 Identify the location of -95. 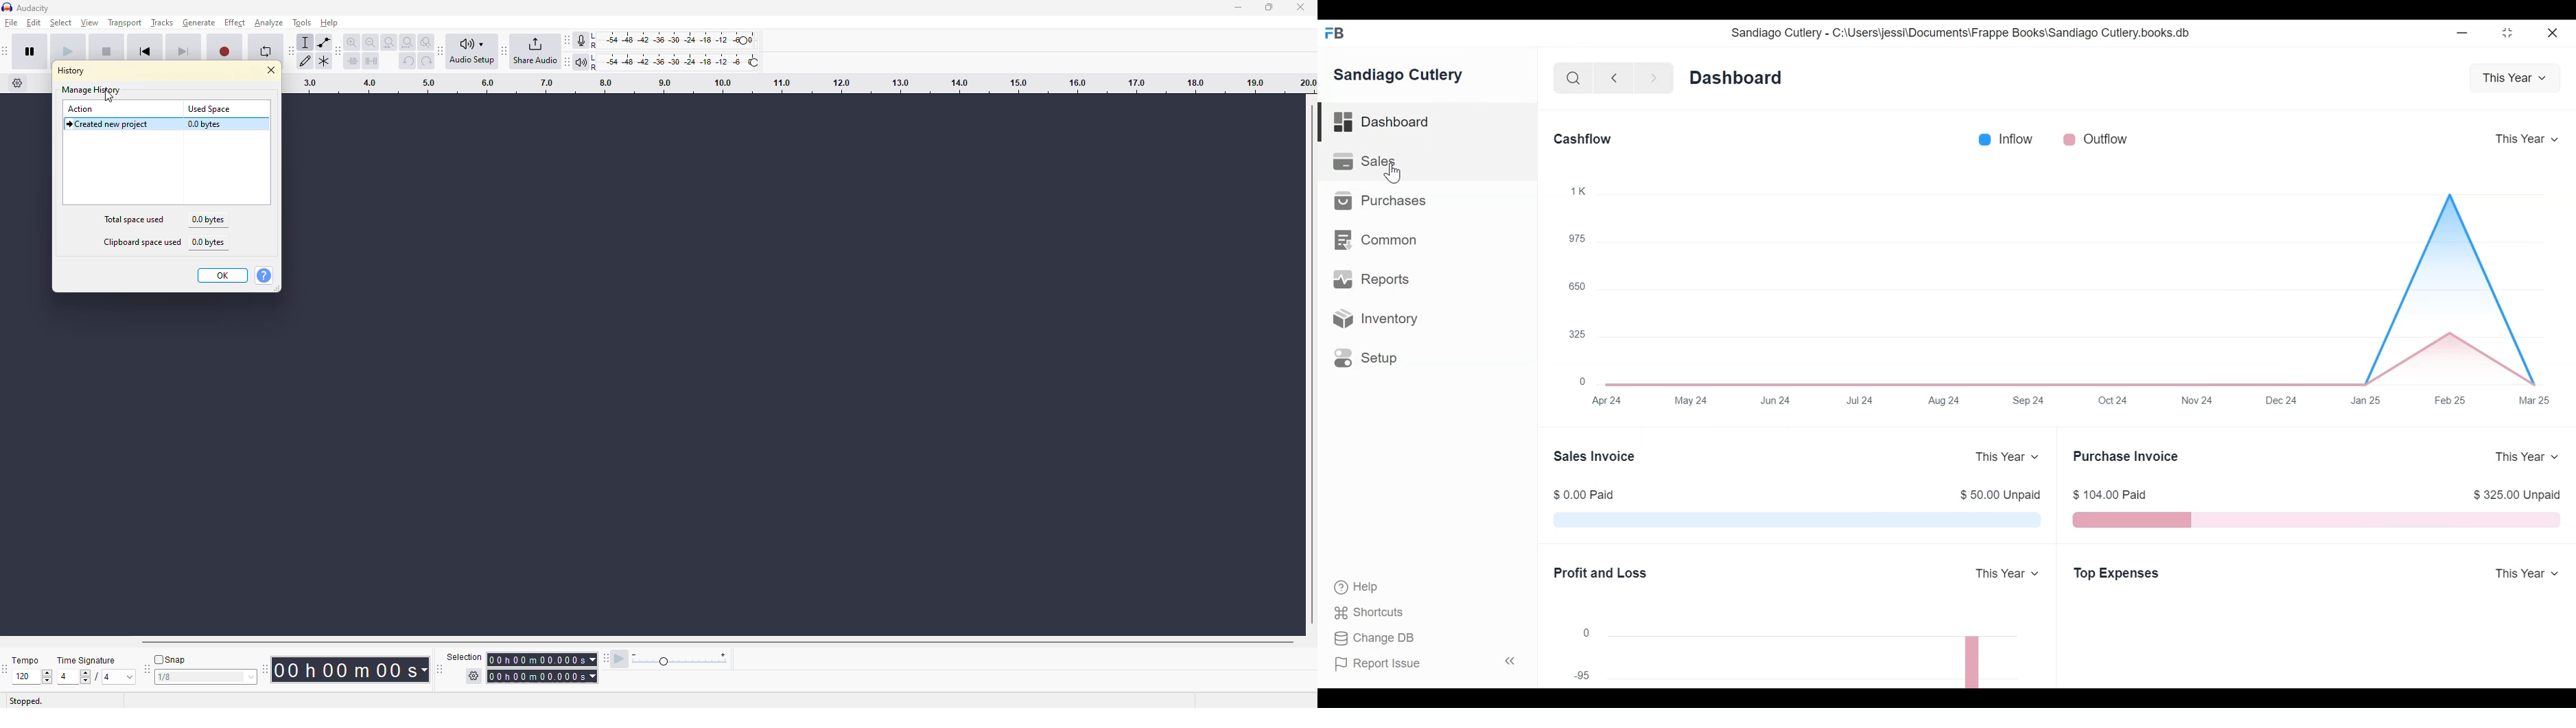
(1579, 674).